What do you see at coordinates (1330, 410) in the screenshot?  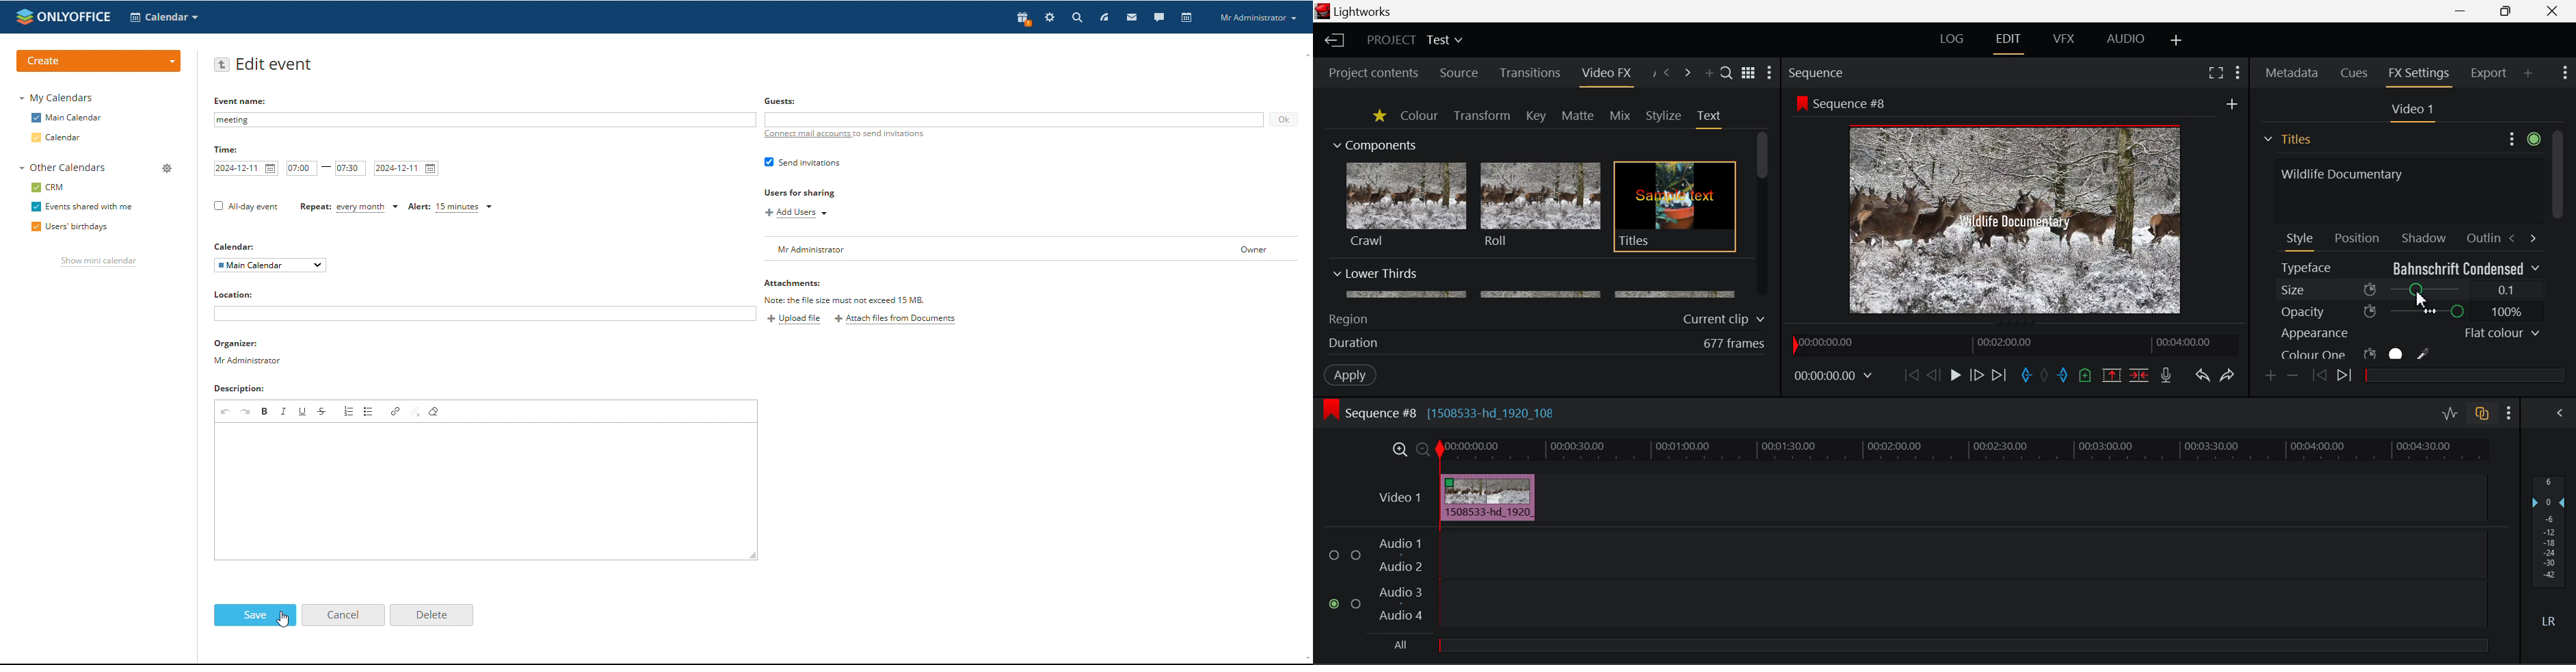 I see `icon` at bounding box center [1330, 410].